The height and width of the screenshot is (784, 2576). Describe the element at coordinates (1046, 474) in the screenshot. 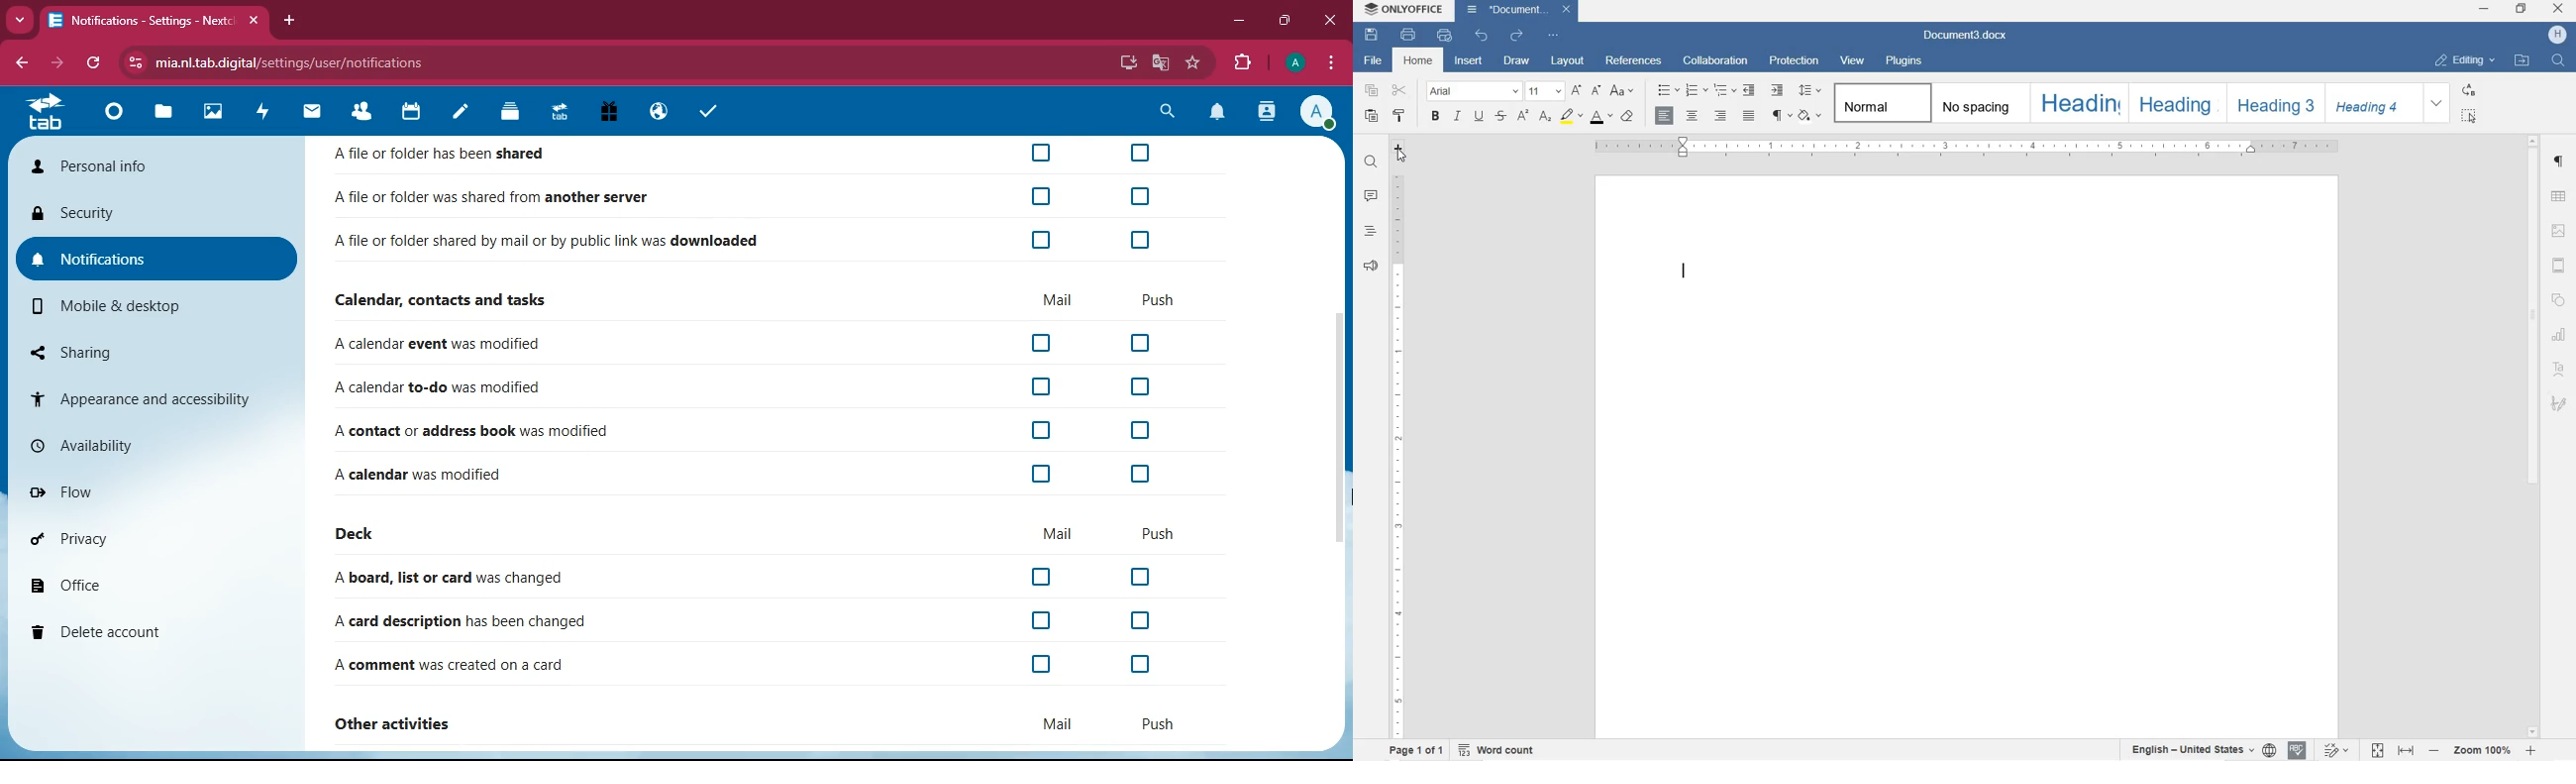

I see `off` at that location.